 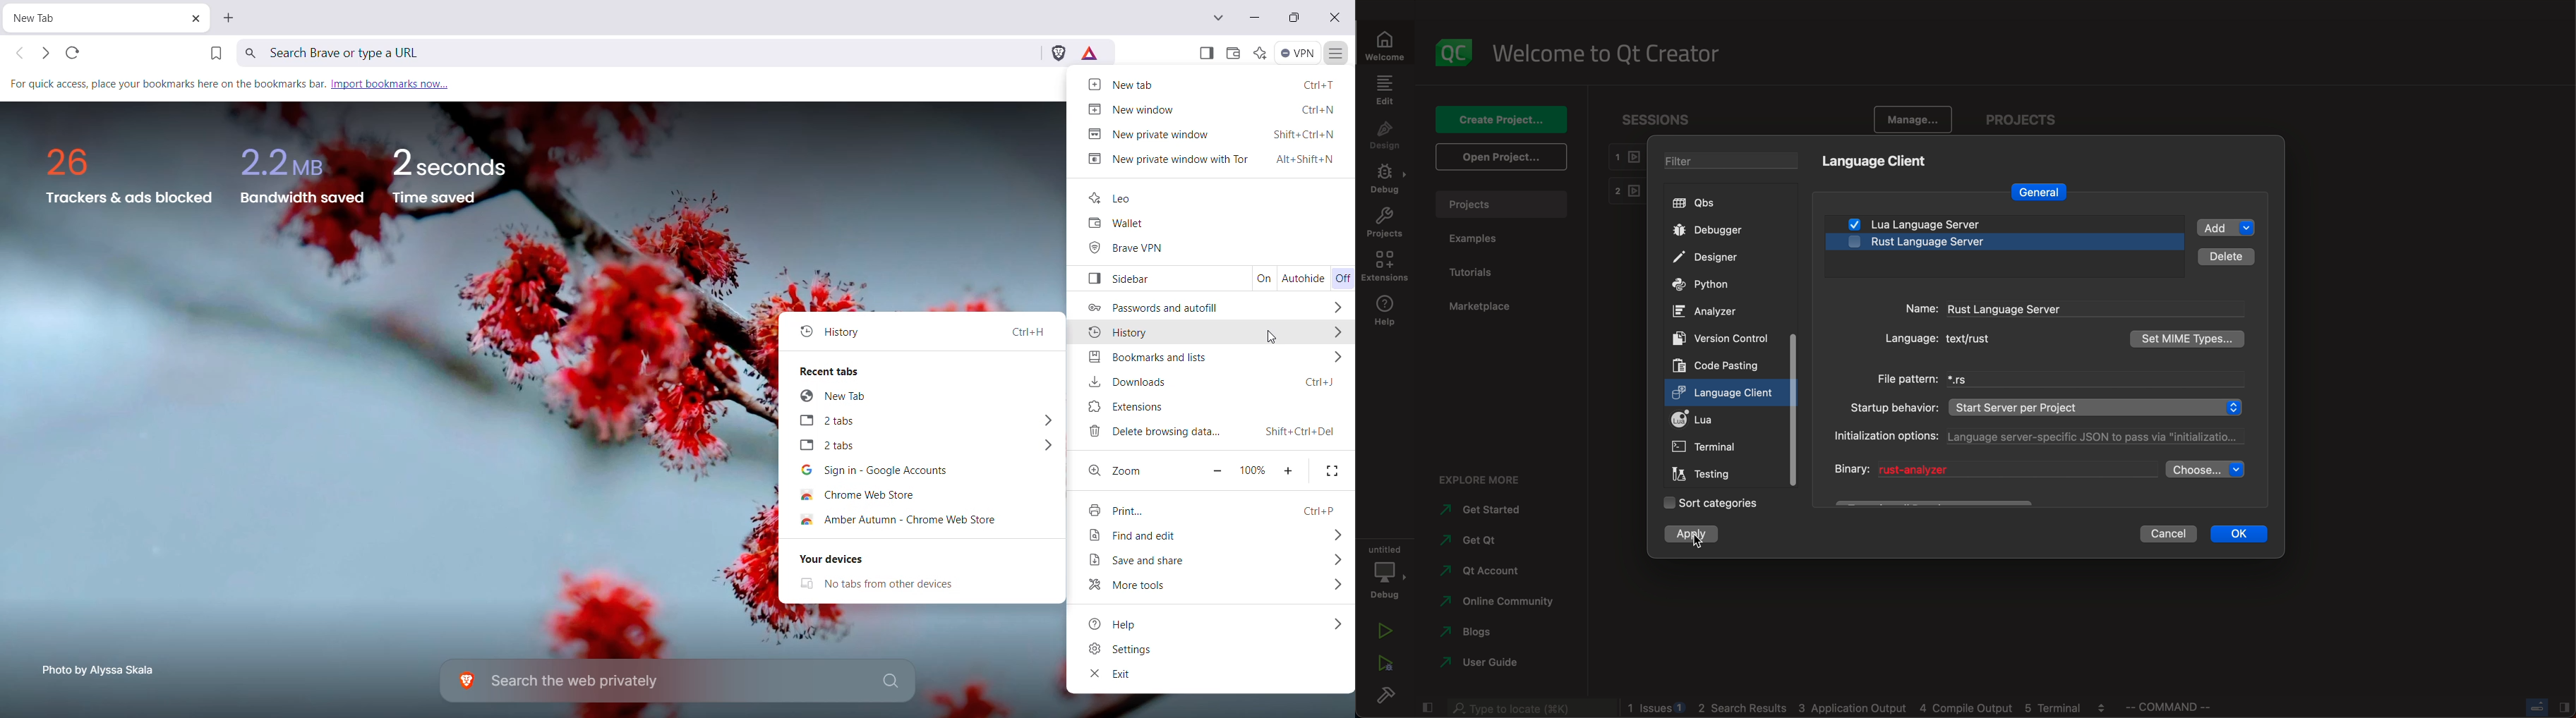 I want to click on Print, so click(x=1208, y=509).